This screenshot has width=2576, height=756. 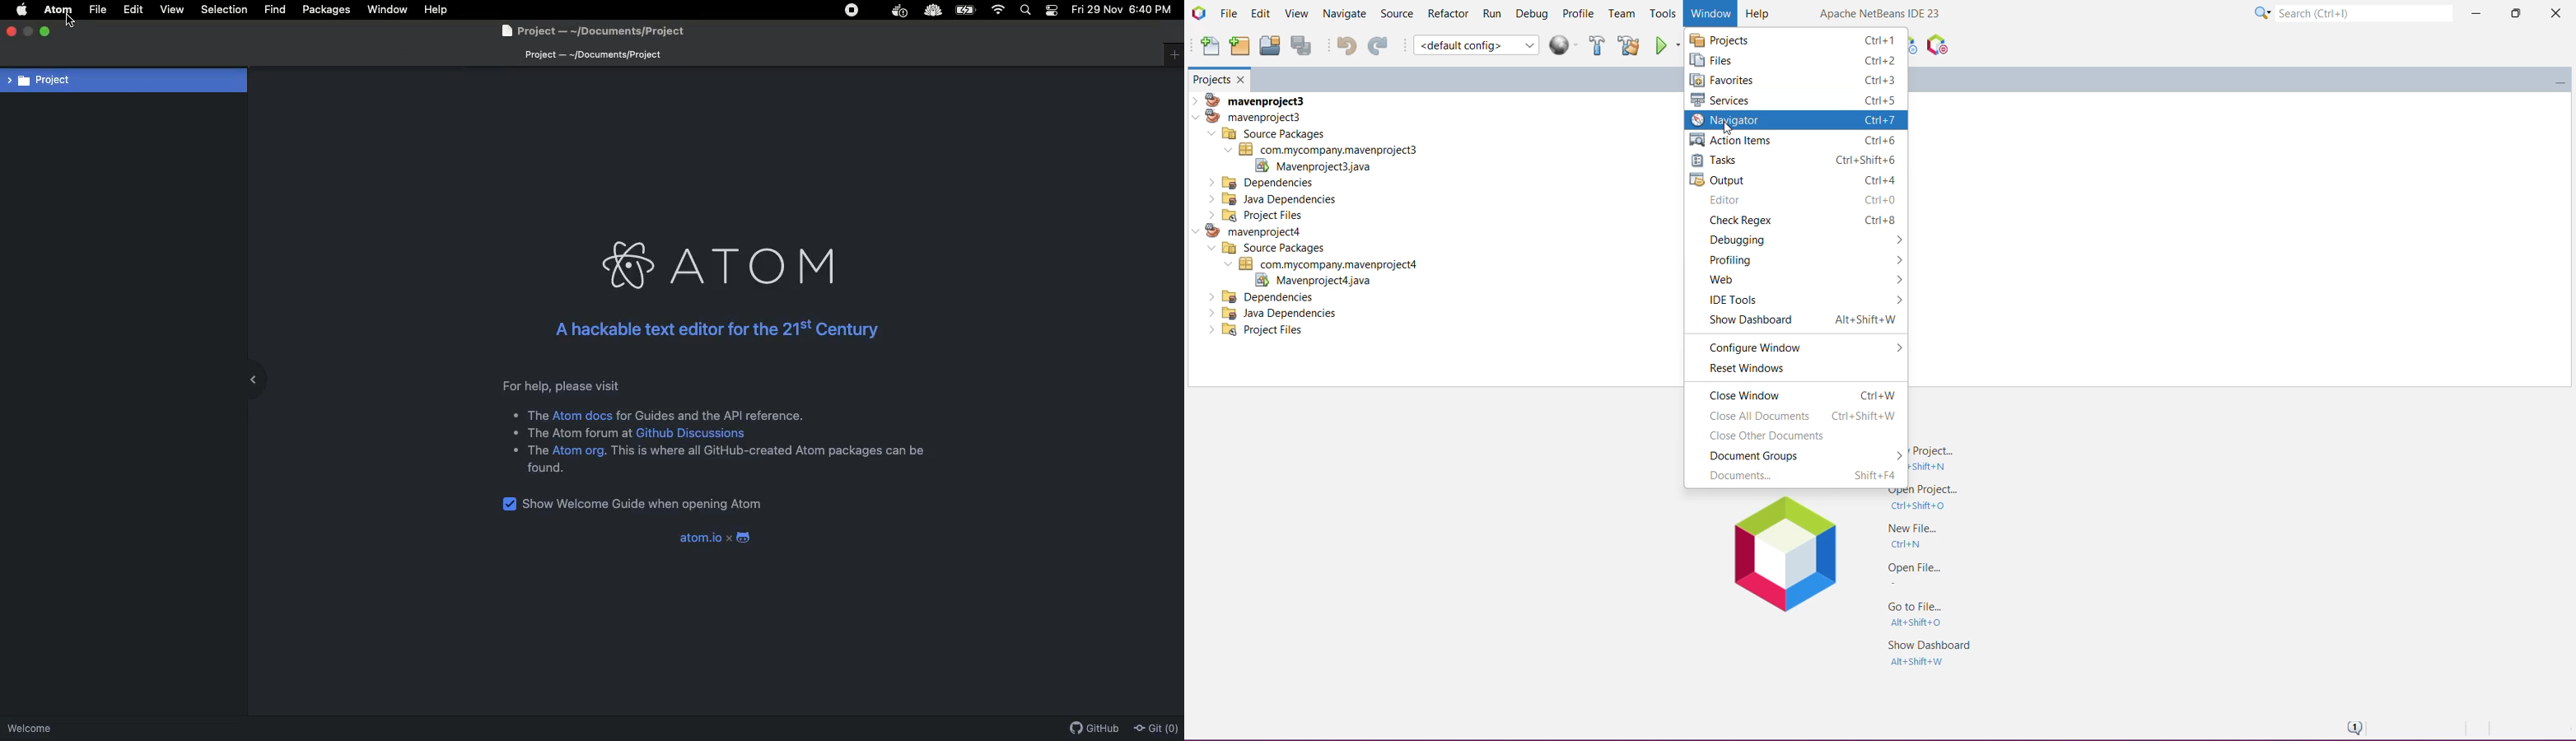 I want to click on Edit, so click(x=1260, y=15).